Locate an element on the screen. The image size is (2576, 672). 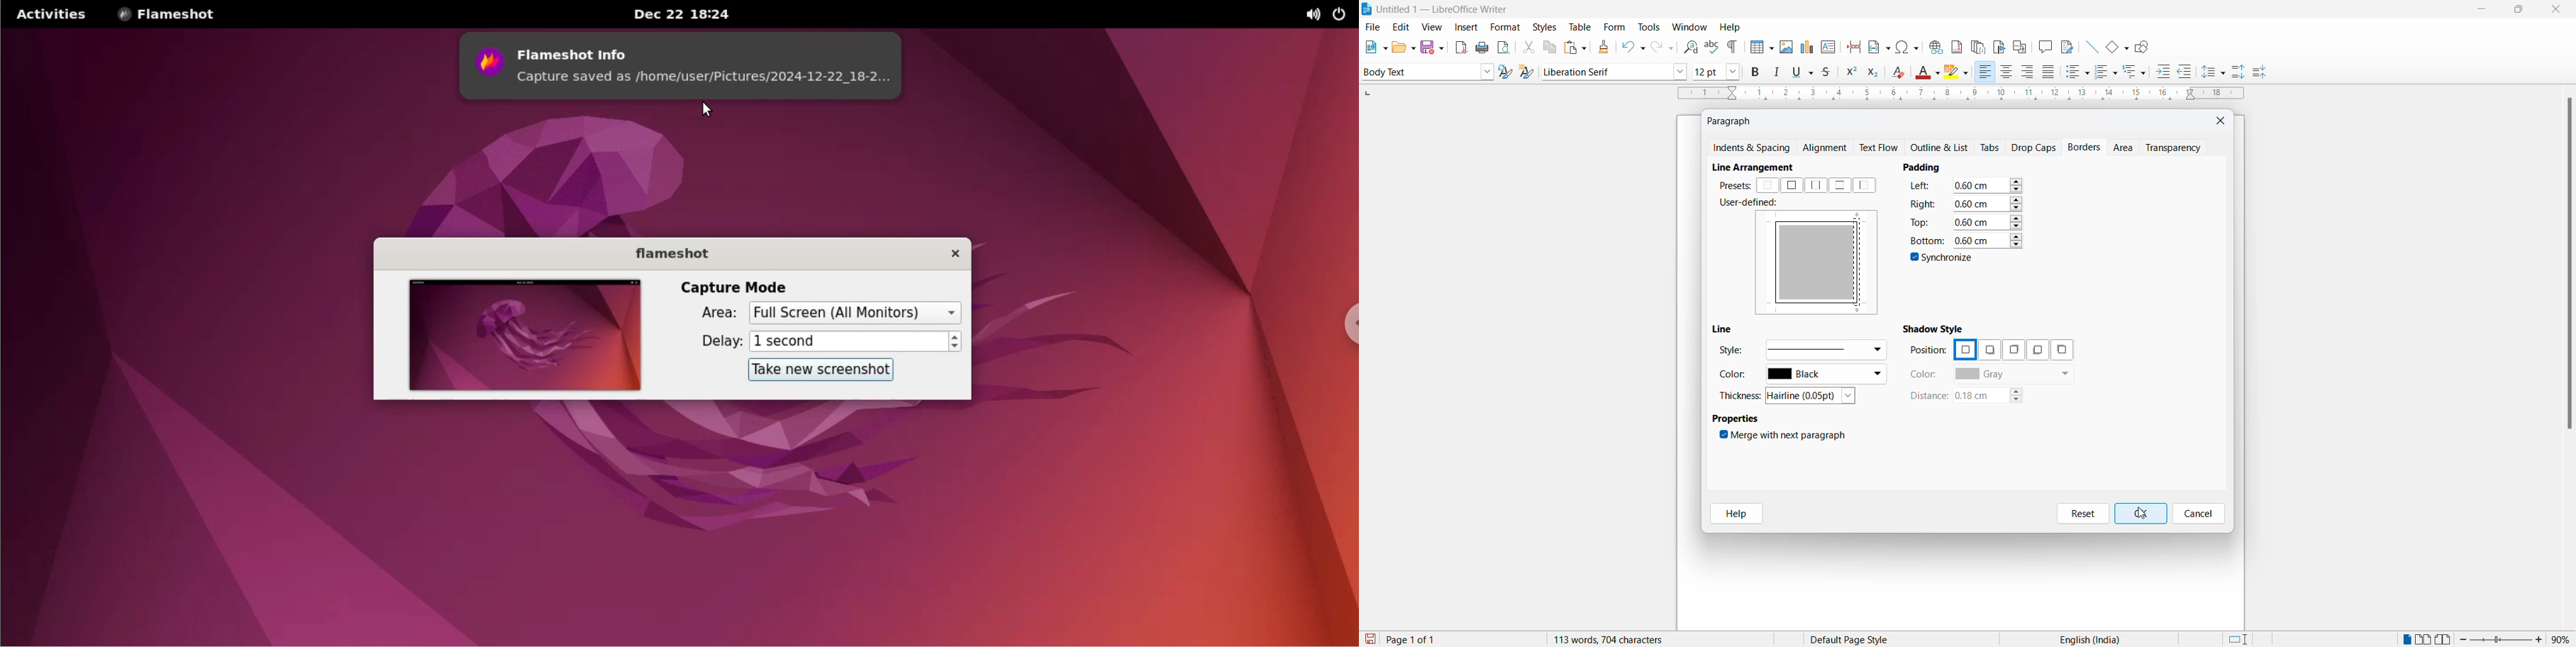
decrease indent is located at coordinates (2189, 72).